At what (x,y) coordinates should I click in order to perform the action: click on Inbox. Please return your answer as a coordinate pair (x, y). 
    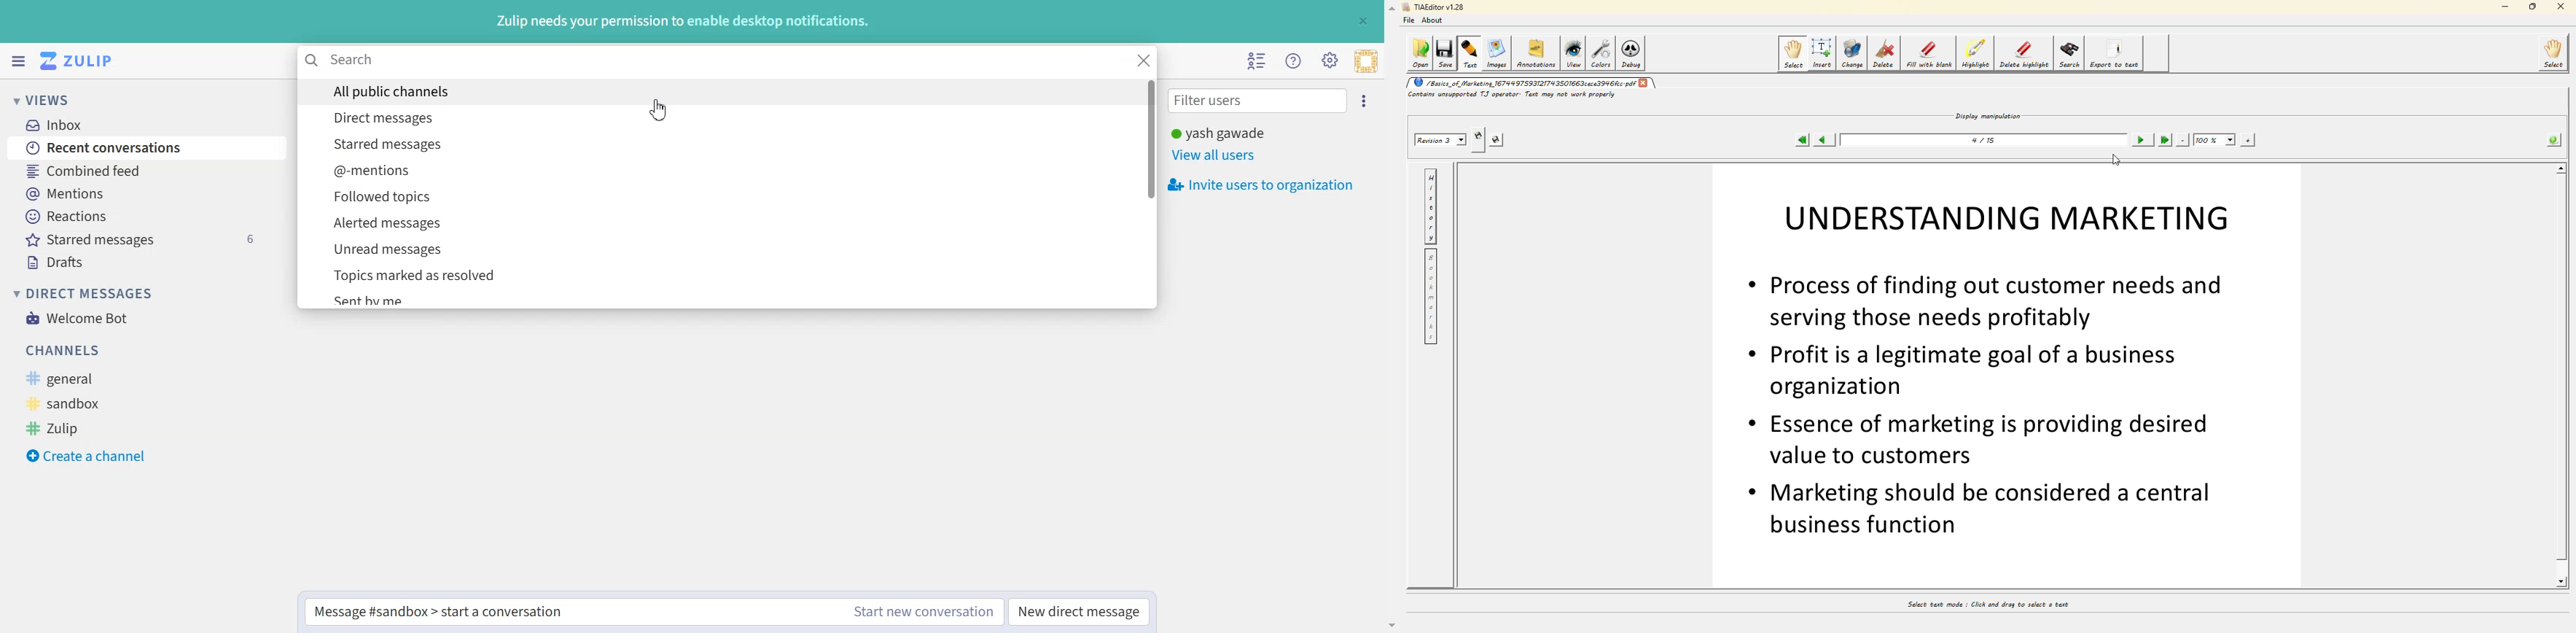
    Looking at the image, I should click on (138, 123).